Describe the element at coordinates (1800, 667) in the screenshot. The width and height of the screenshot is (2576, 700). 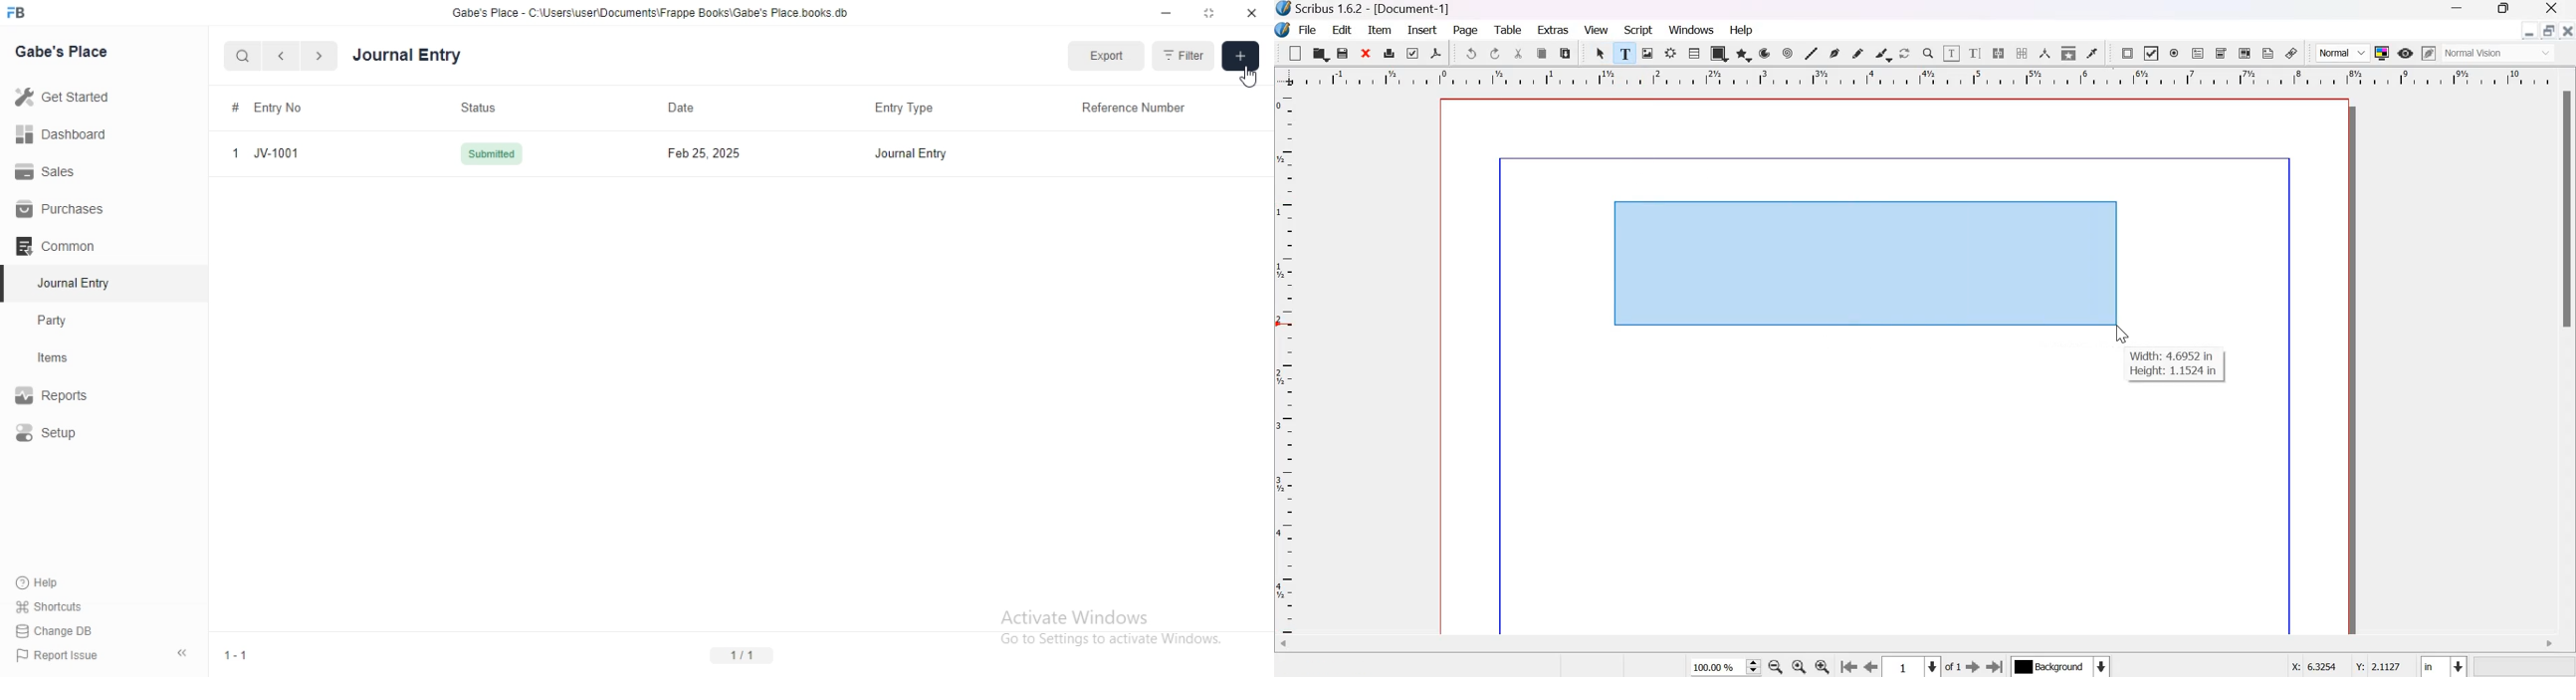
I see `zoom to 100%` at that location.